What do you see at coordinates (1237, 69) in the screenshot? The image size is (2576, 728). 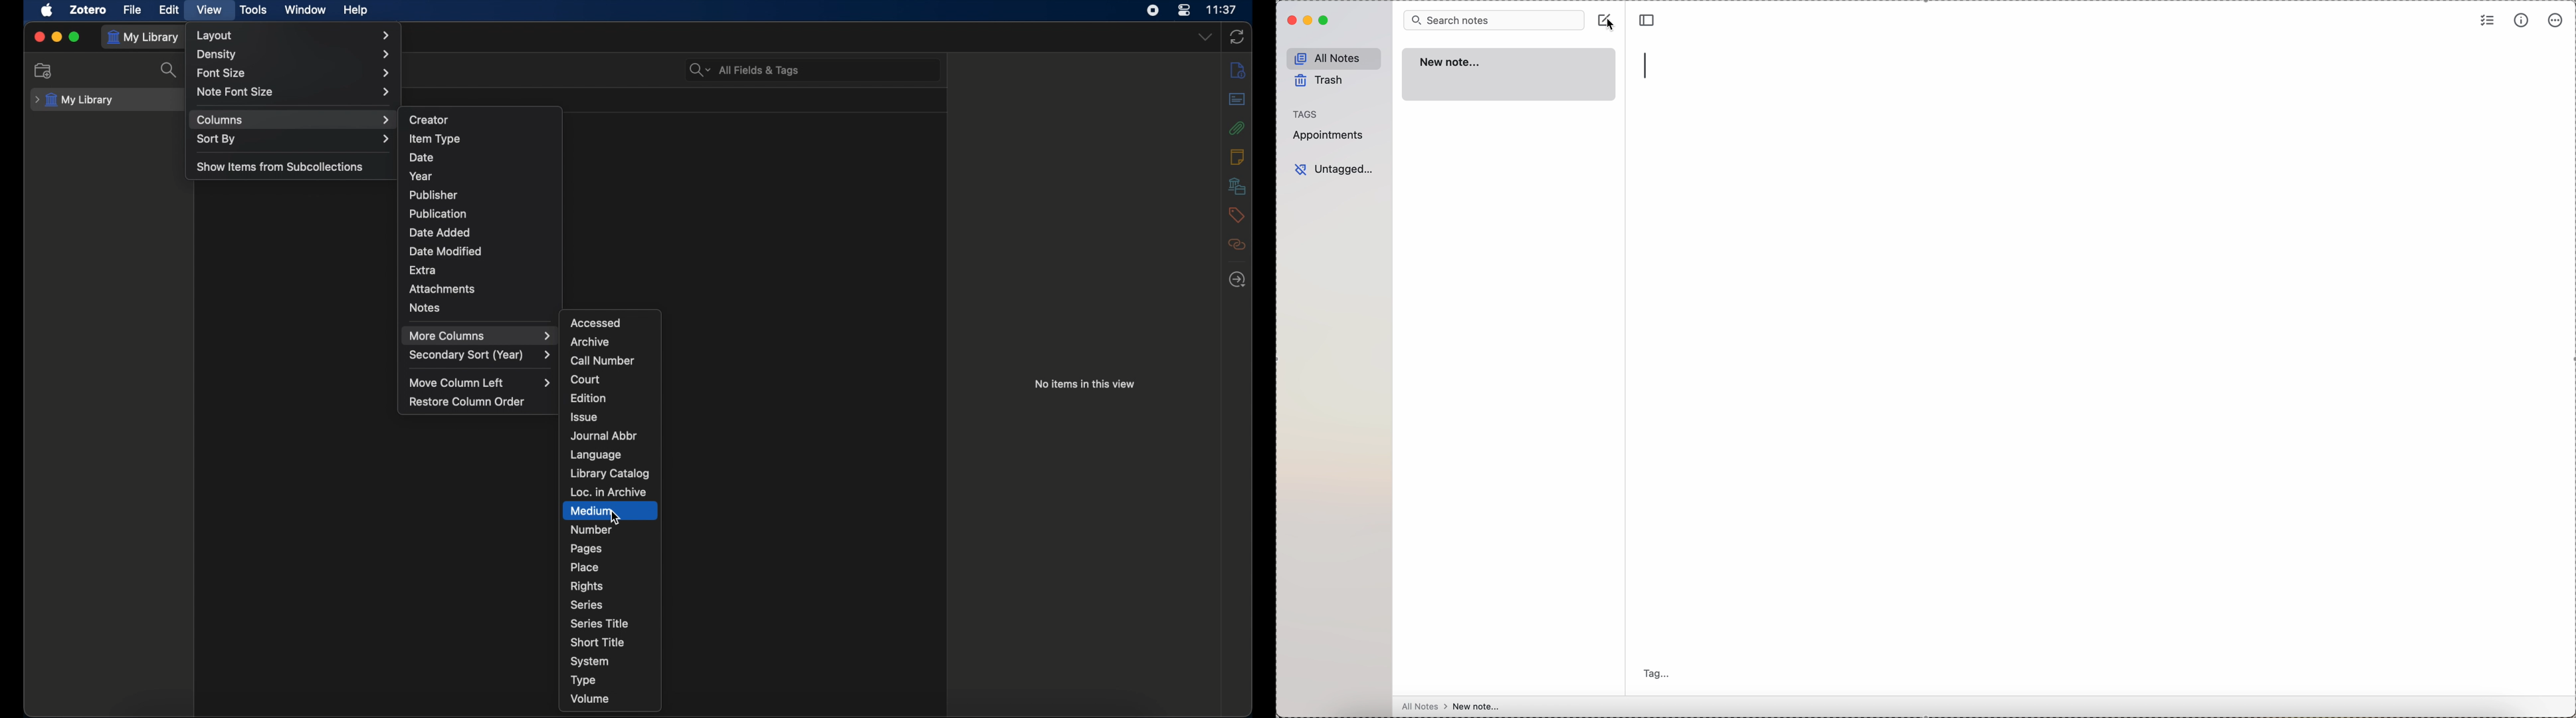 I see `info` at bounding box center [1237, 69].